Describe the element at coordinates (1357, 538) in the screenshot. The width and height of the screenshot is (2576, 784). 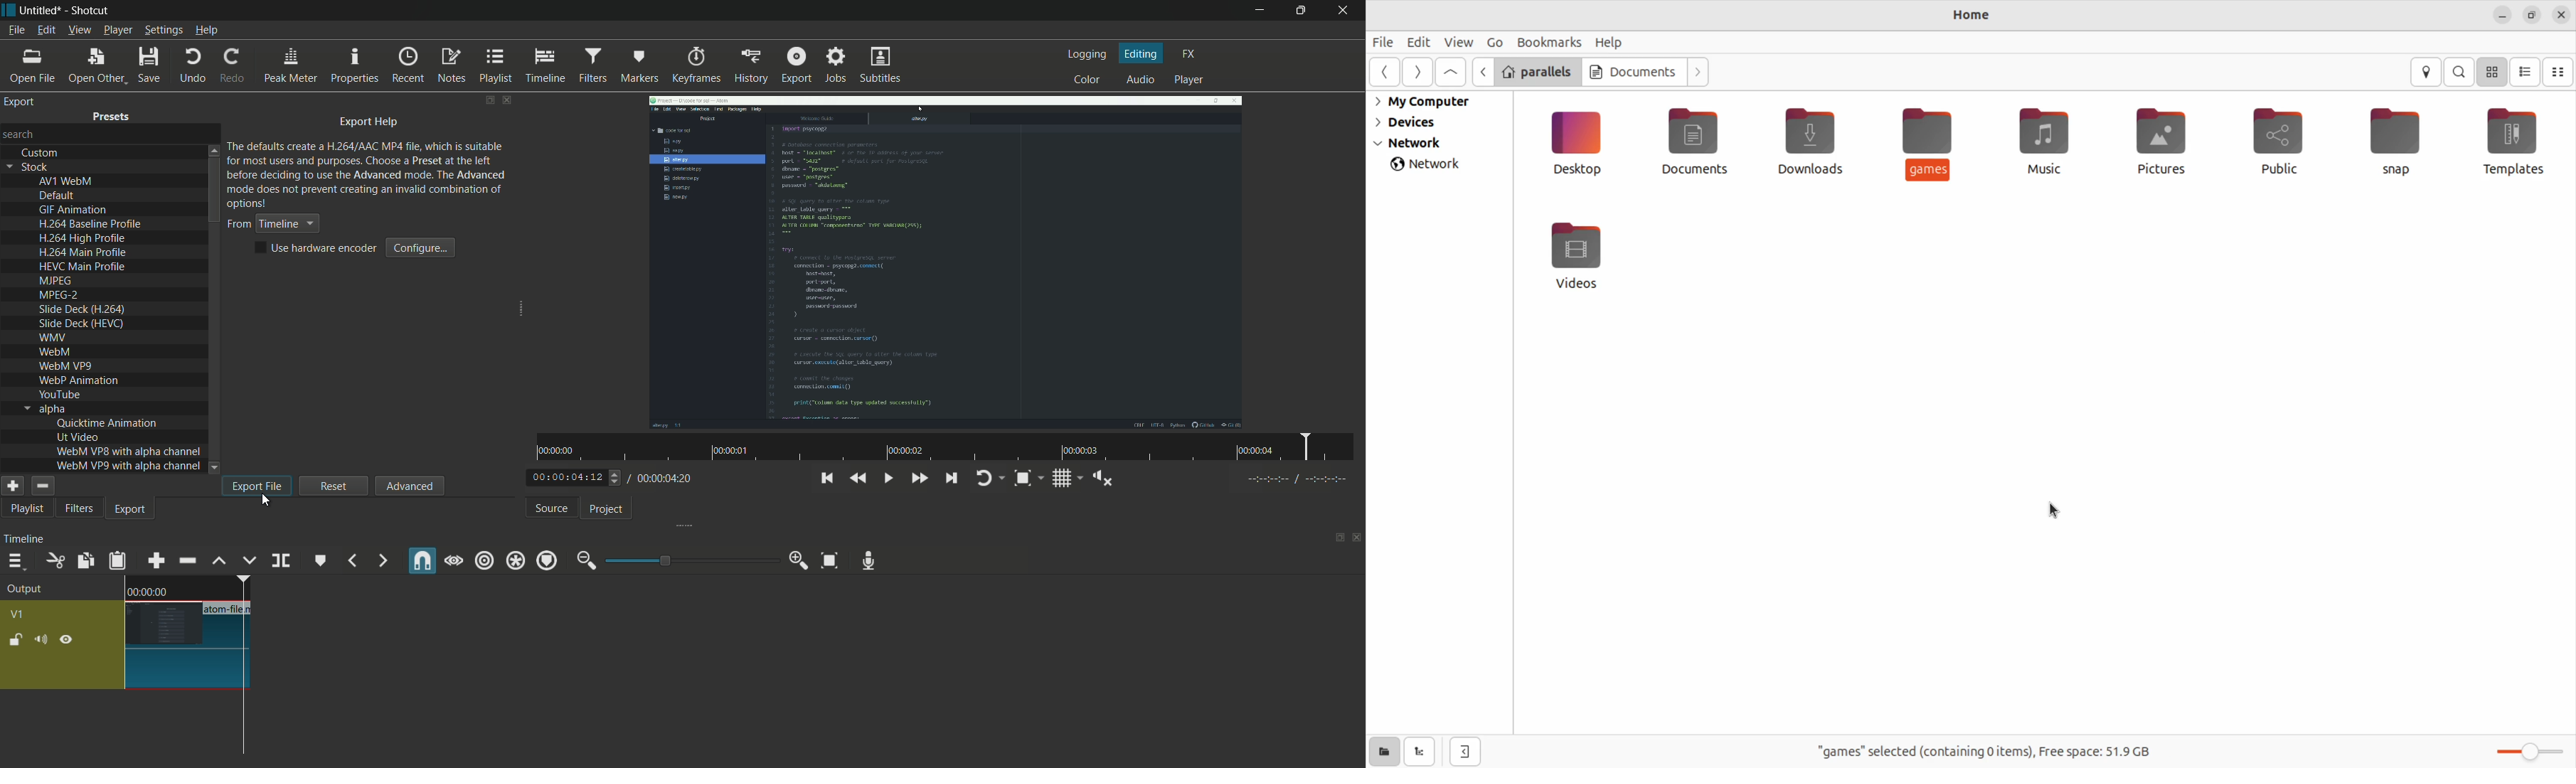
I see `close timeline` at that location.